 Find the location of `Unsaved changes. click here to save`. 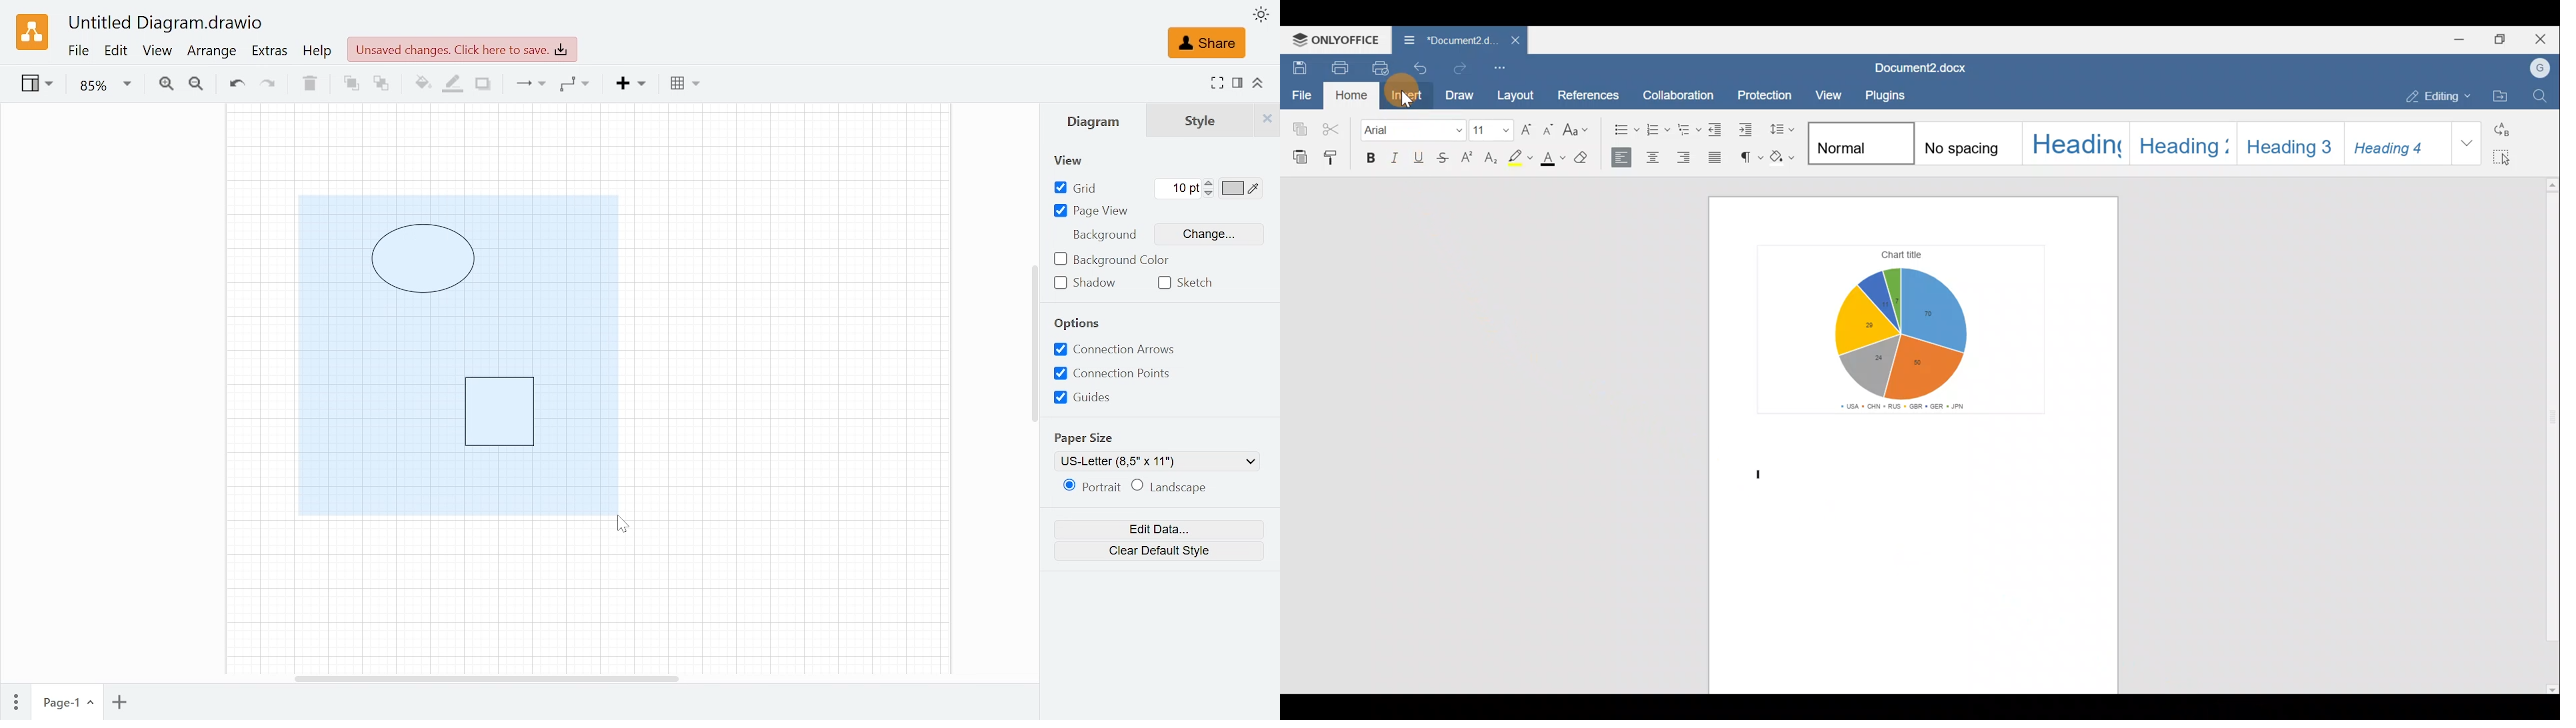

Unsaved changes. click here to save is located at coordinates (462, 50).